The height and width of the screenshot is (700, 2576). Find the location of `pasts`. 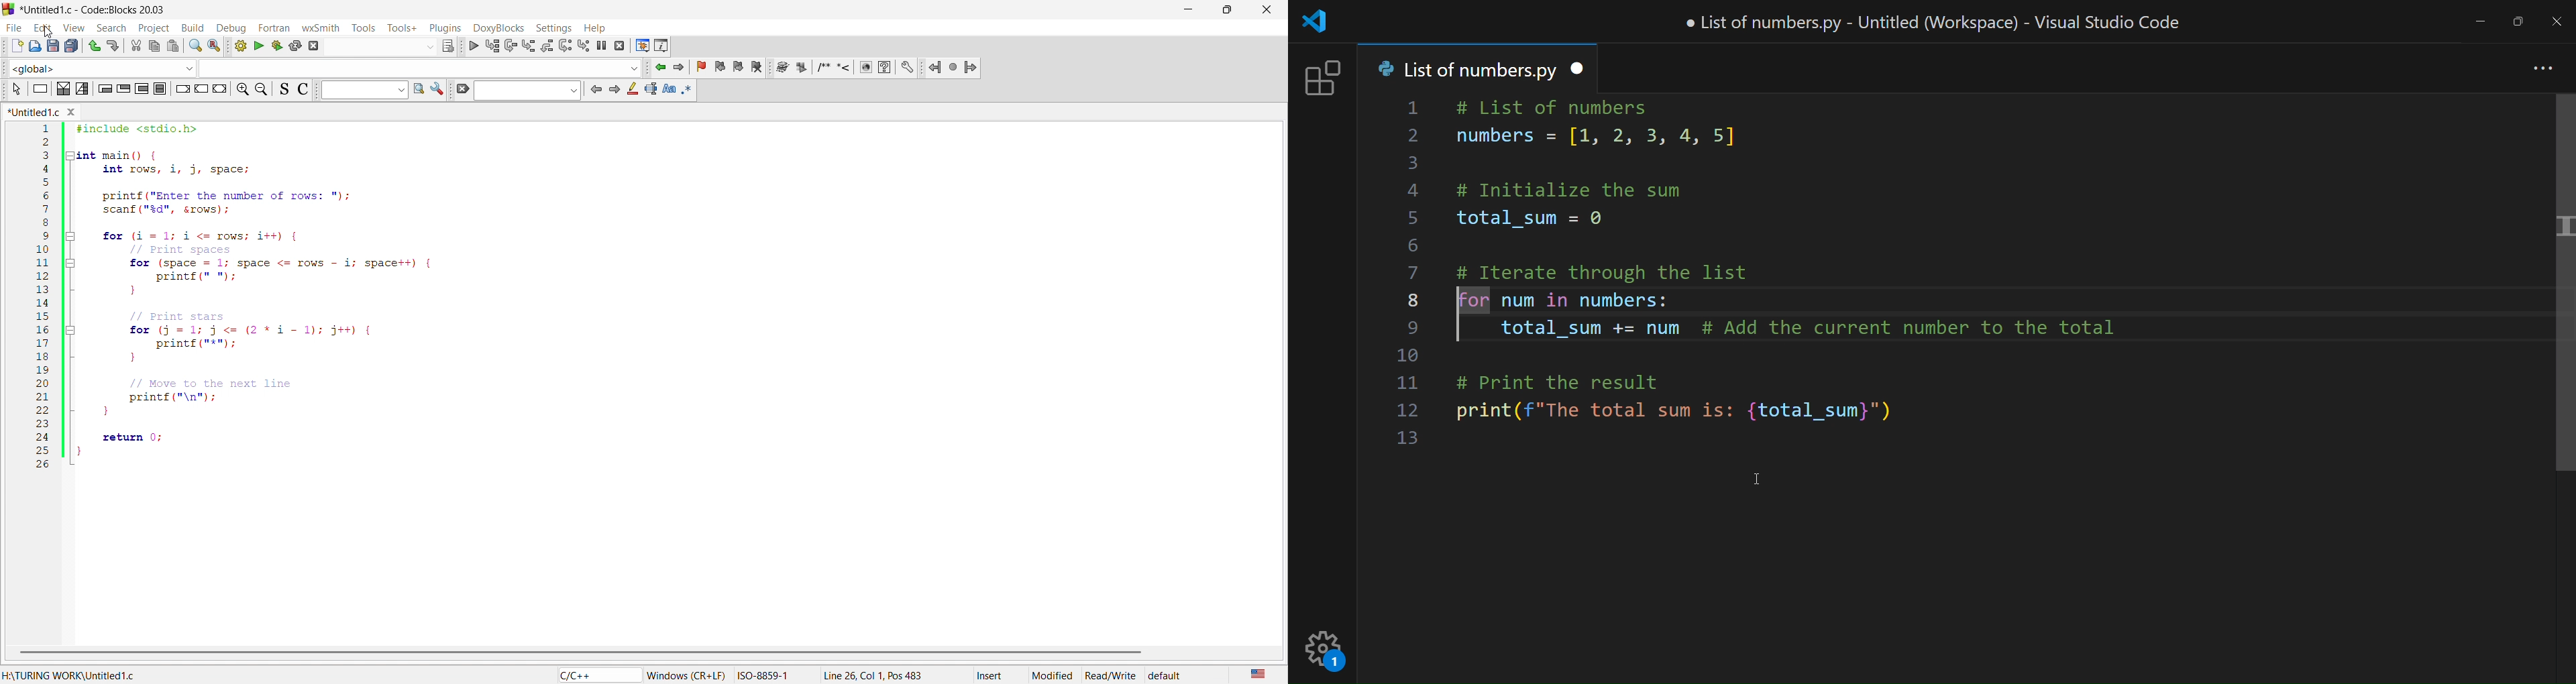

pasts is located at coordinates (172, 46).